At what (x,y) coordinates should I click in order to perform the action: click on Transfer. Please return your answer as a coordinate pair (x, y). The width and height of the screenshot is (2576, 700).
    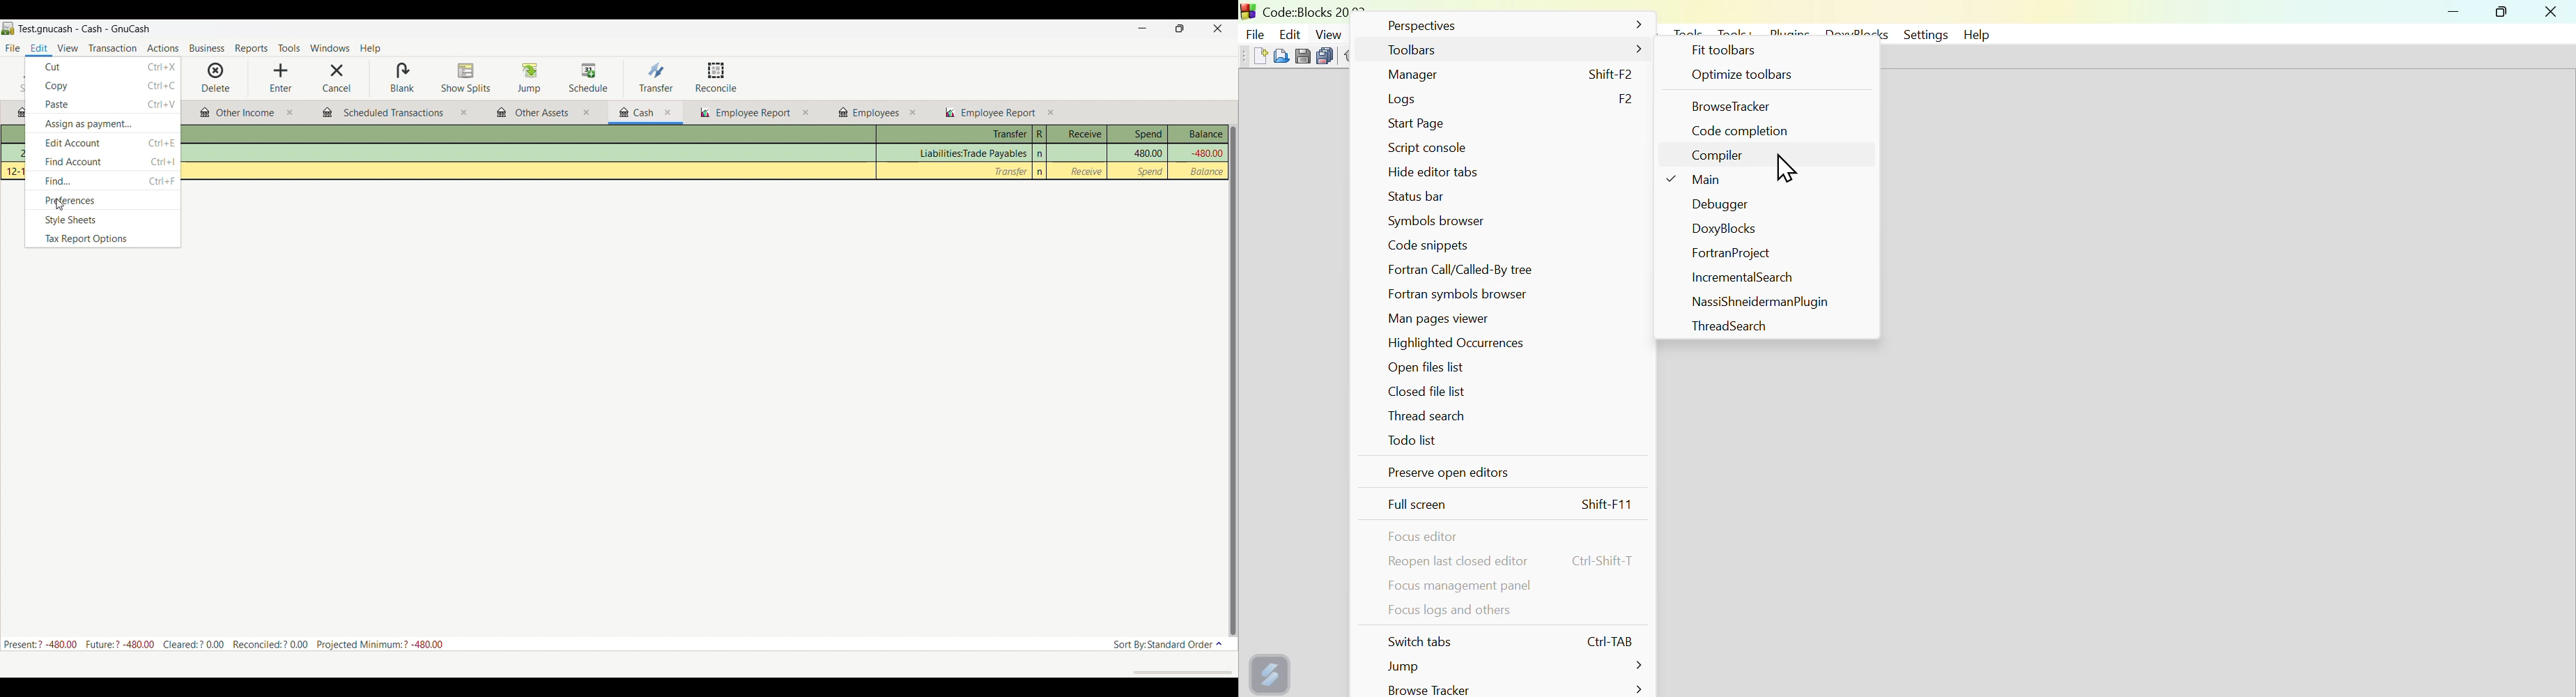
    Looking at the image, I should click on (657, 77).